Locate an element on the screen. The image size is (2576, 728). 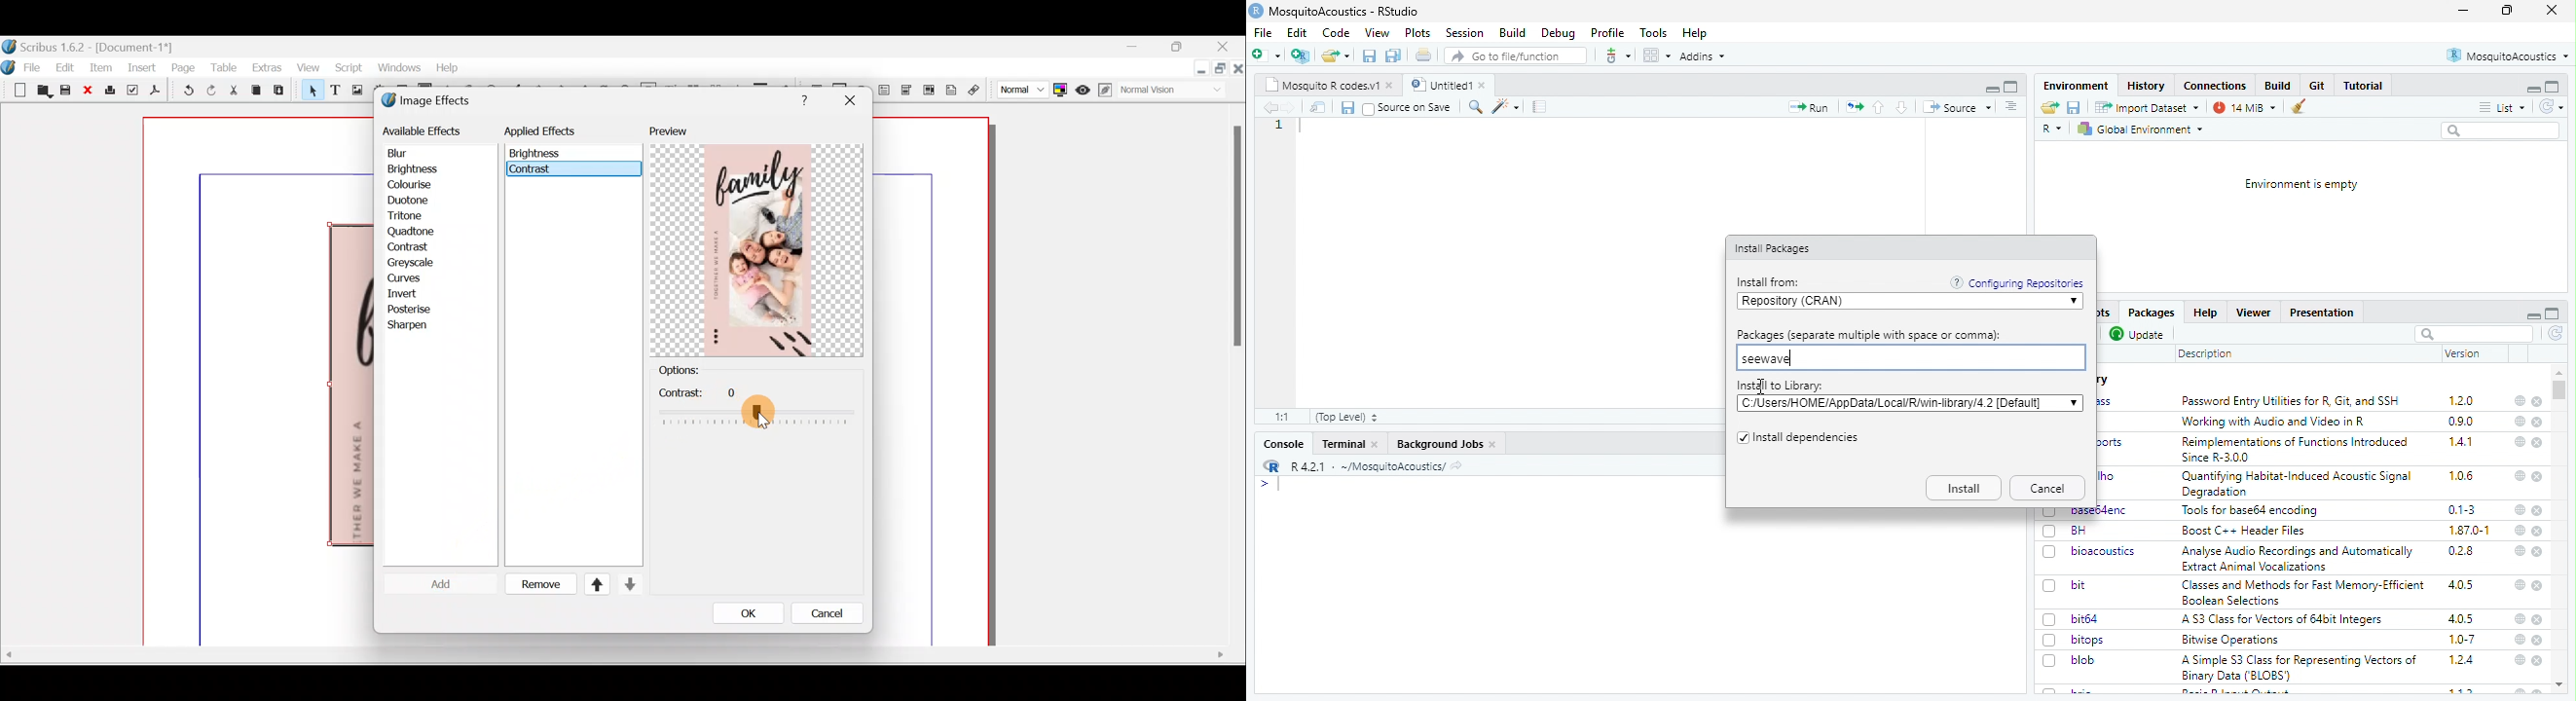
maximise is located at coordinates (1181, 49).